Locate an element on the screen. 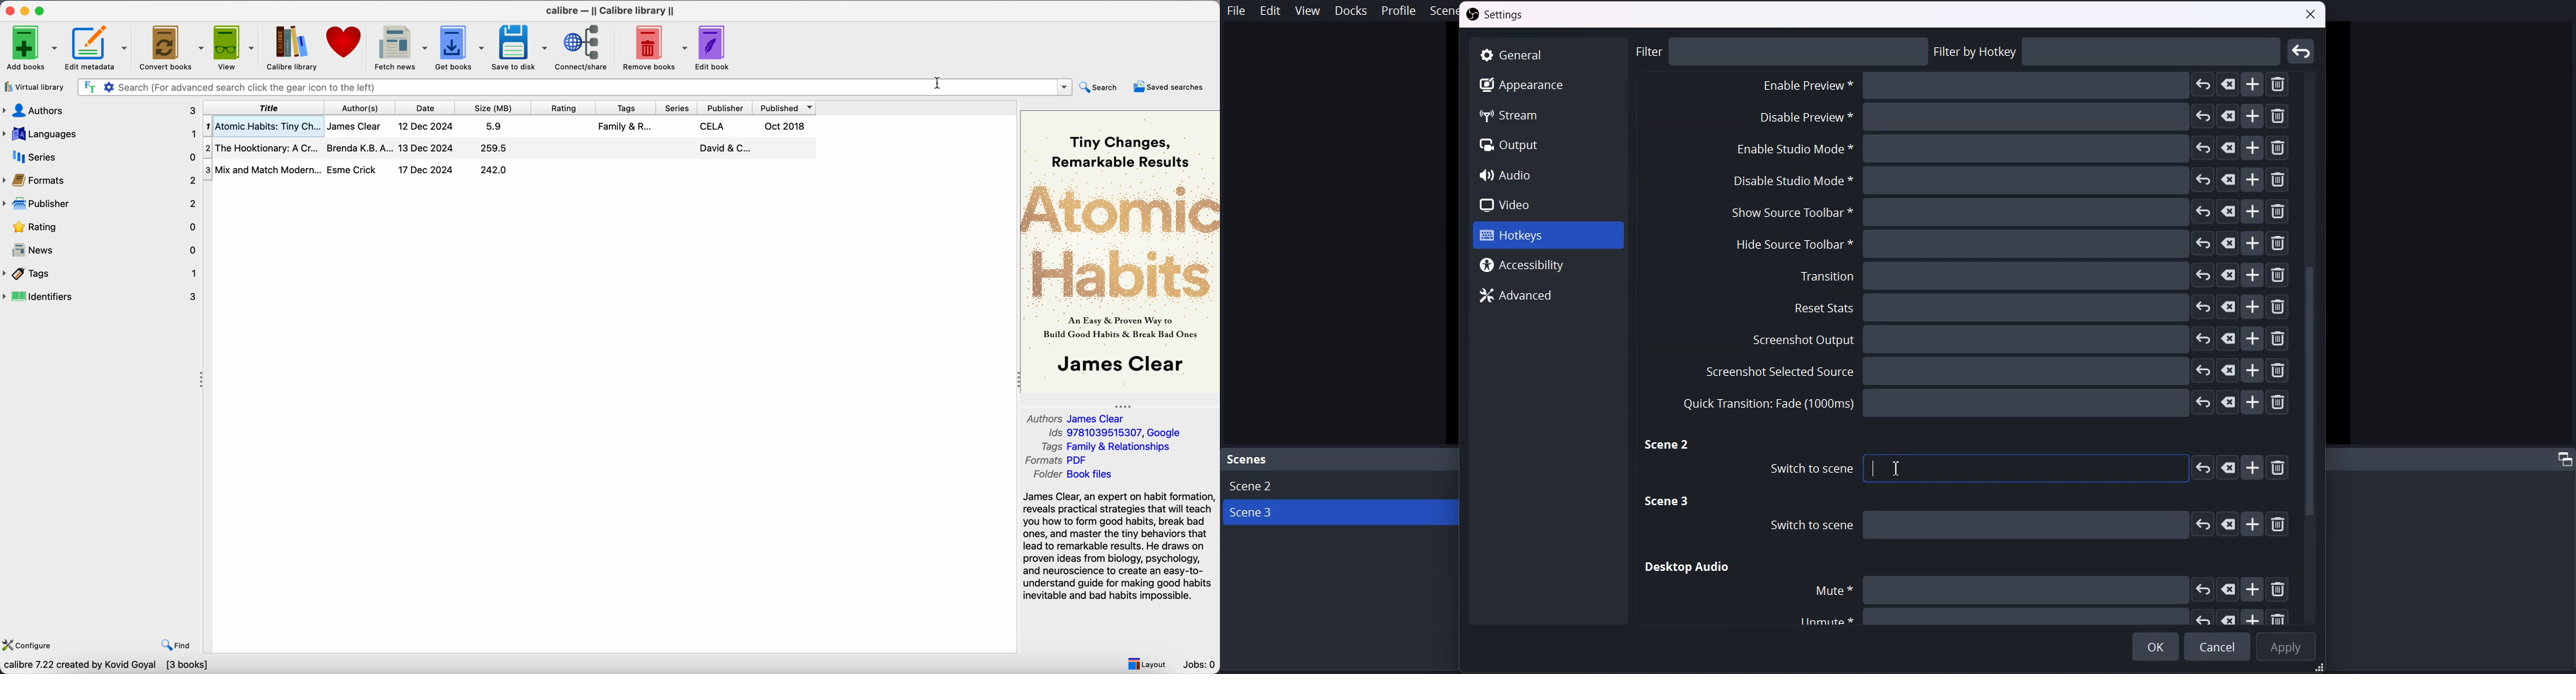  Enter is located at coordinates (2302, 51).